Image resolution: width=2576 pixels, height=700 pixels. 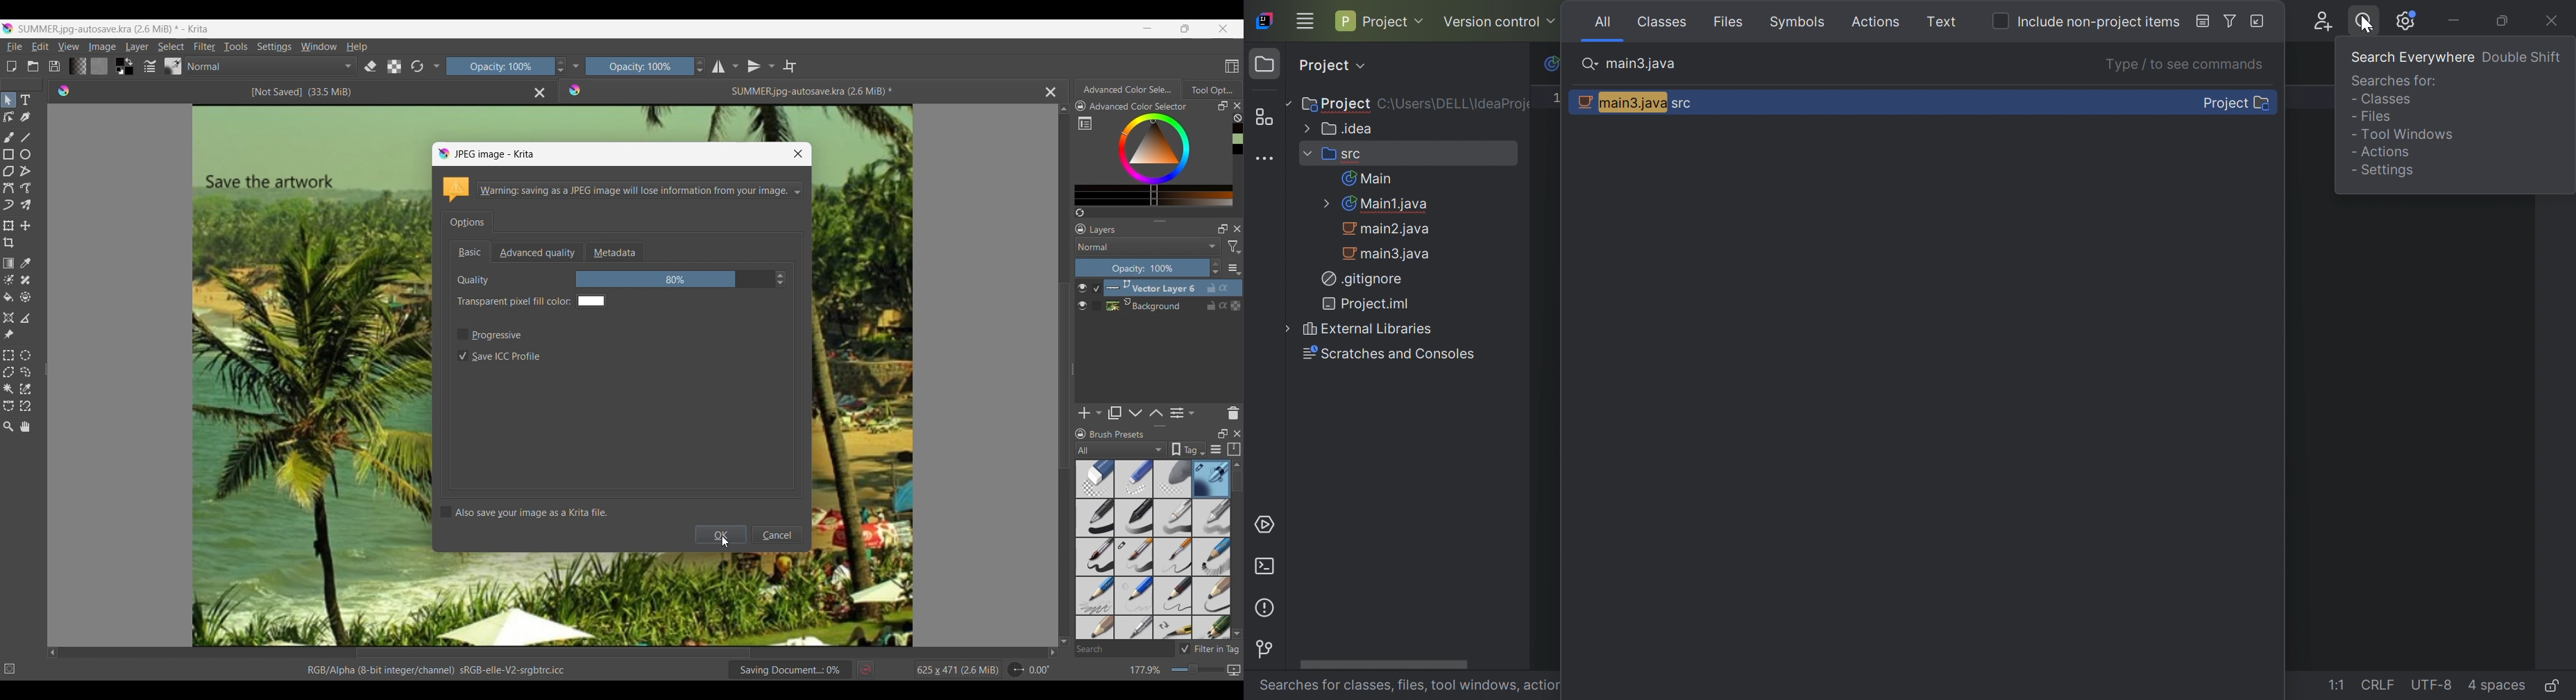 I want to click on Settings, so click(x=274, y=46).